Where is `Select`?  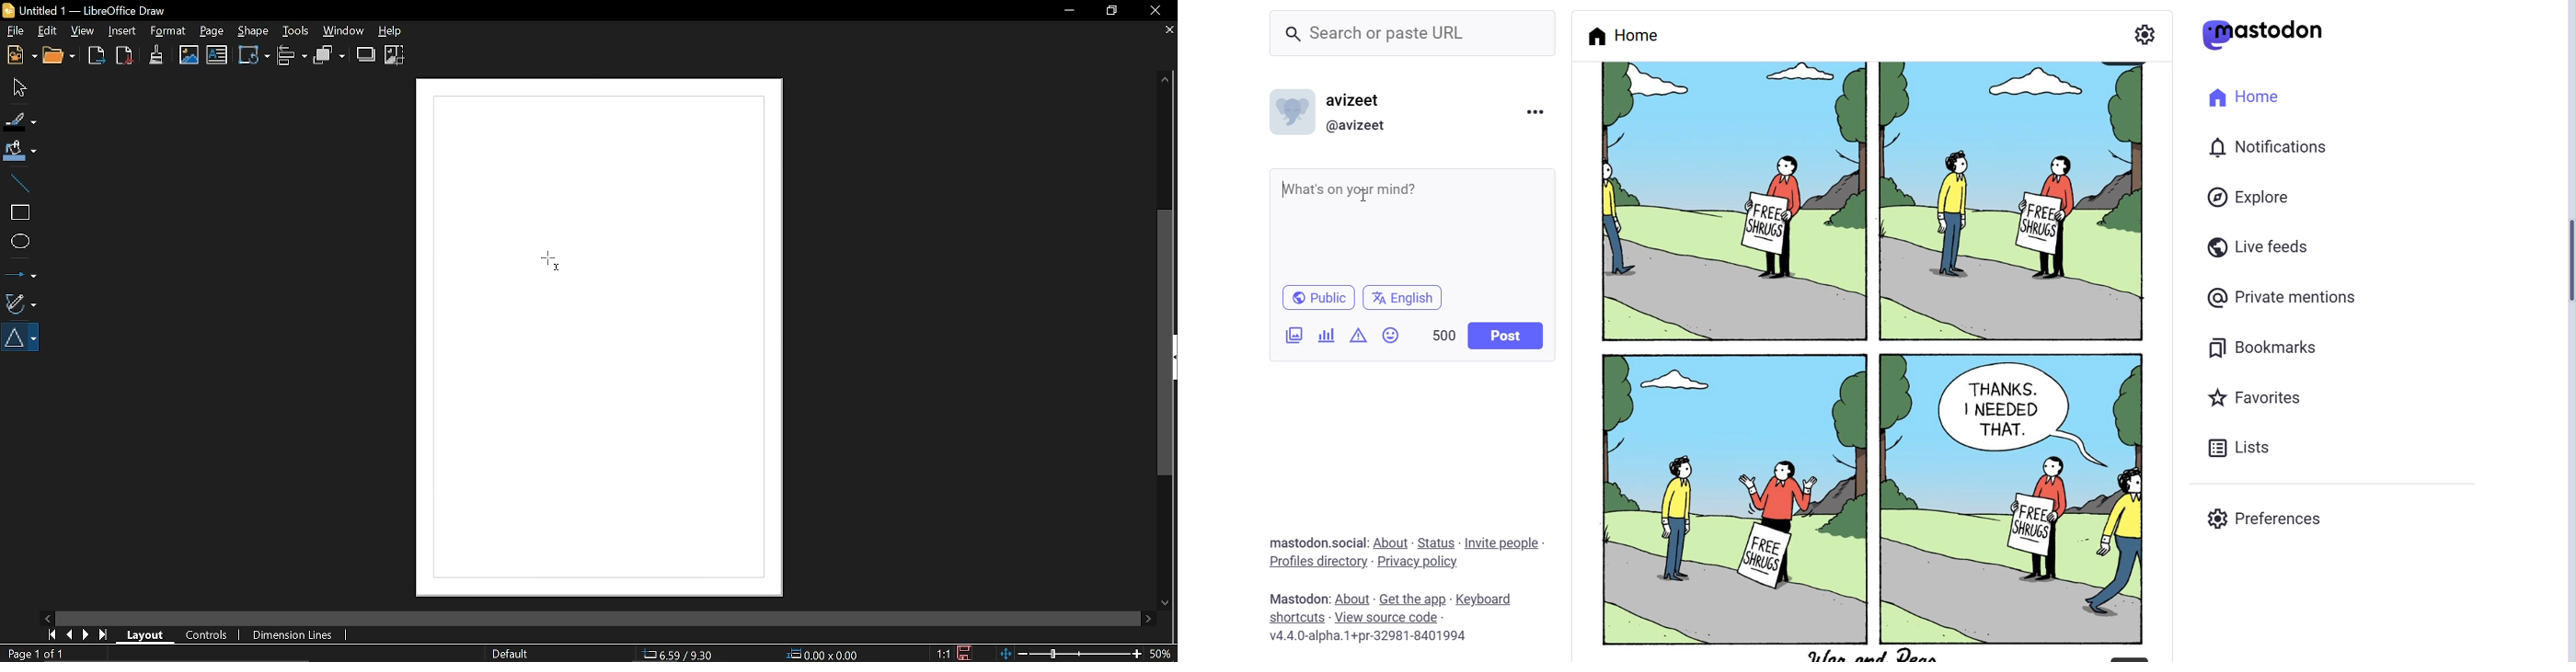 Select is located at coordinates (17, 86).